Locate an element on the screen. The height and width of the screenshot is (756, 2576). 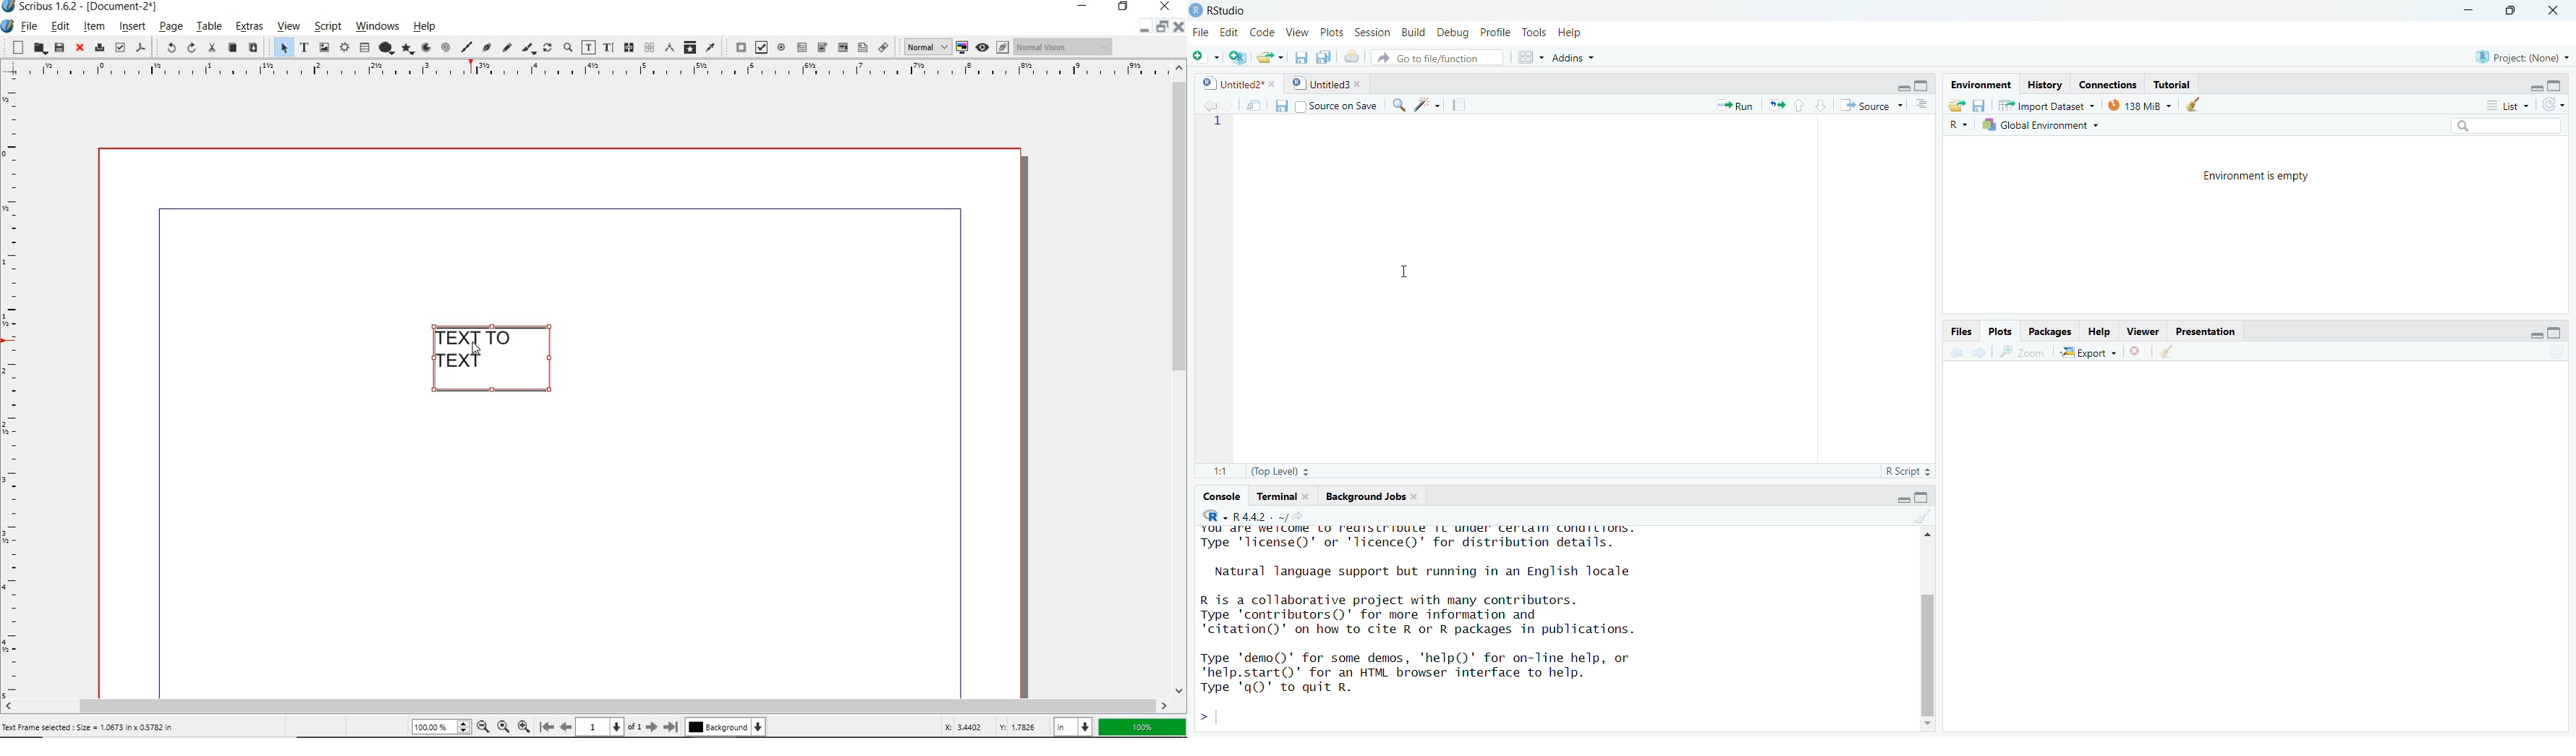
minimize is located at coordinates (2467, 12).